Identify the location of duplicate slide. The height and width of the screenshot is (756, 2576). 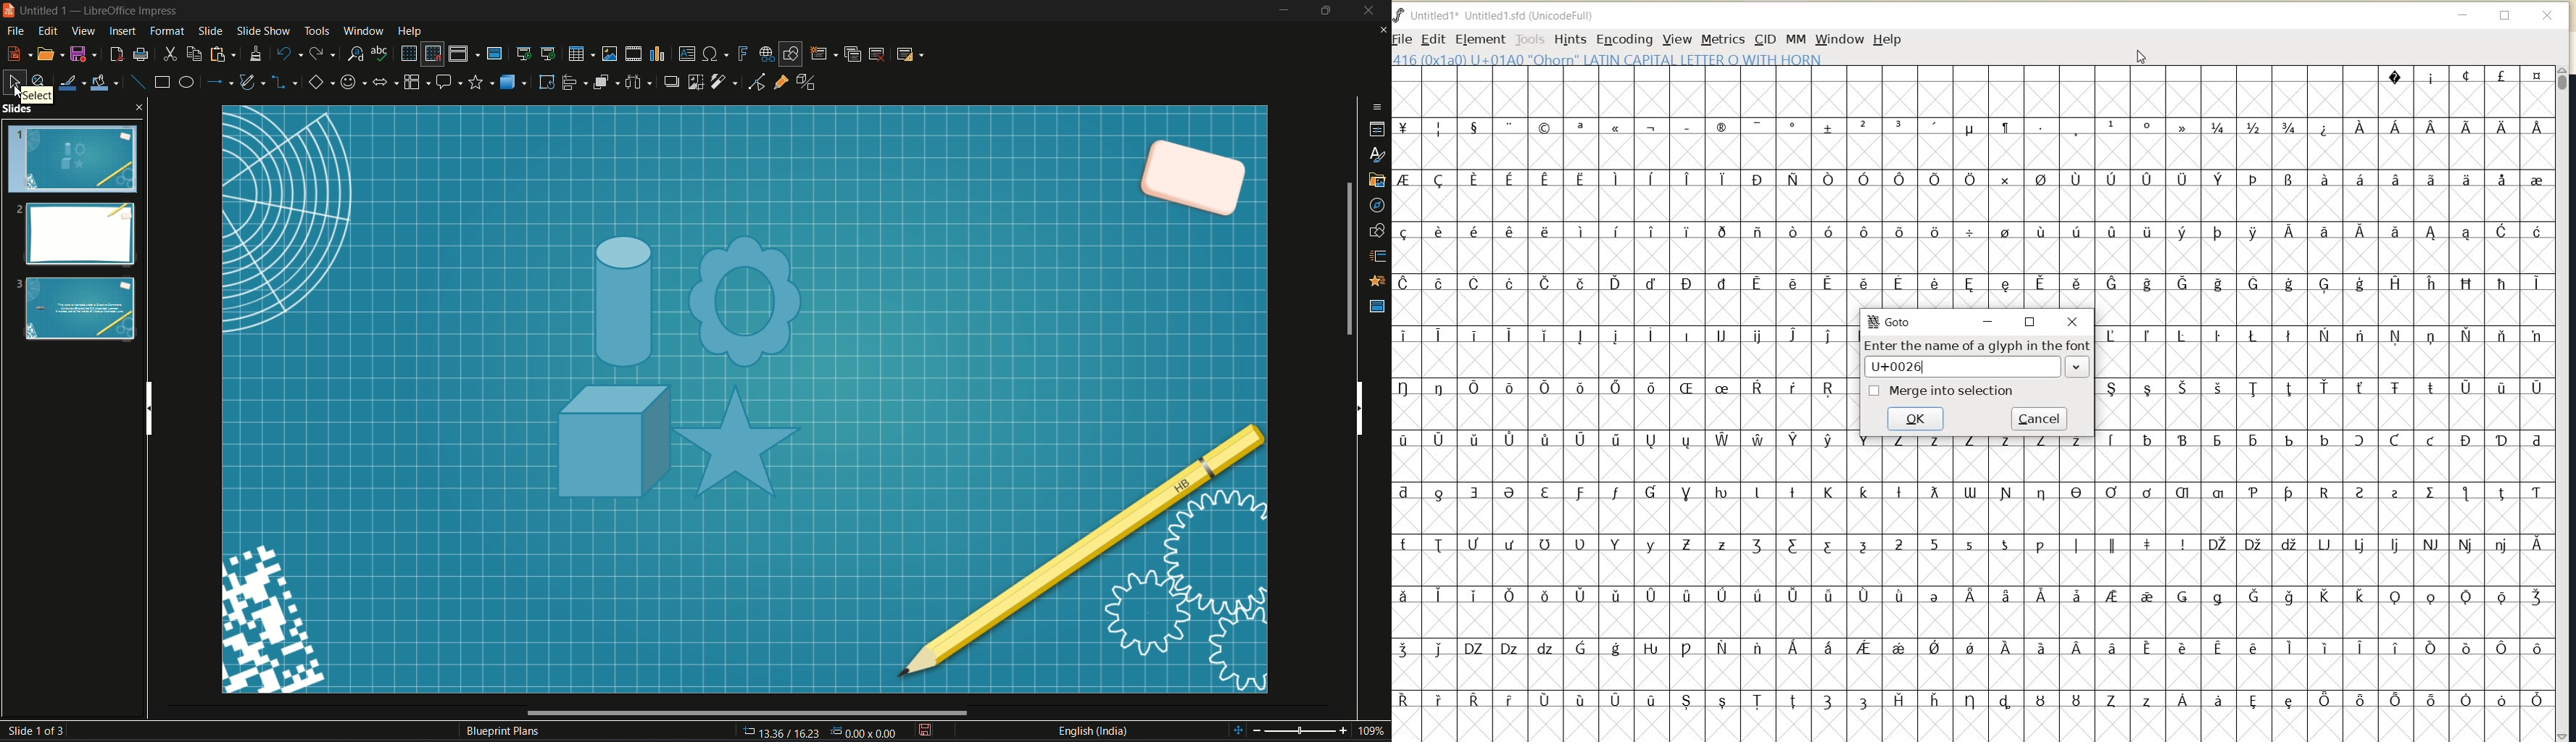
(853, 54).